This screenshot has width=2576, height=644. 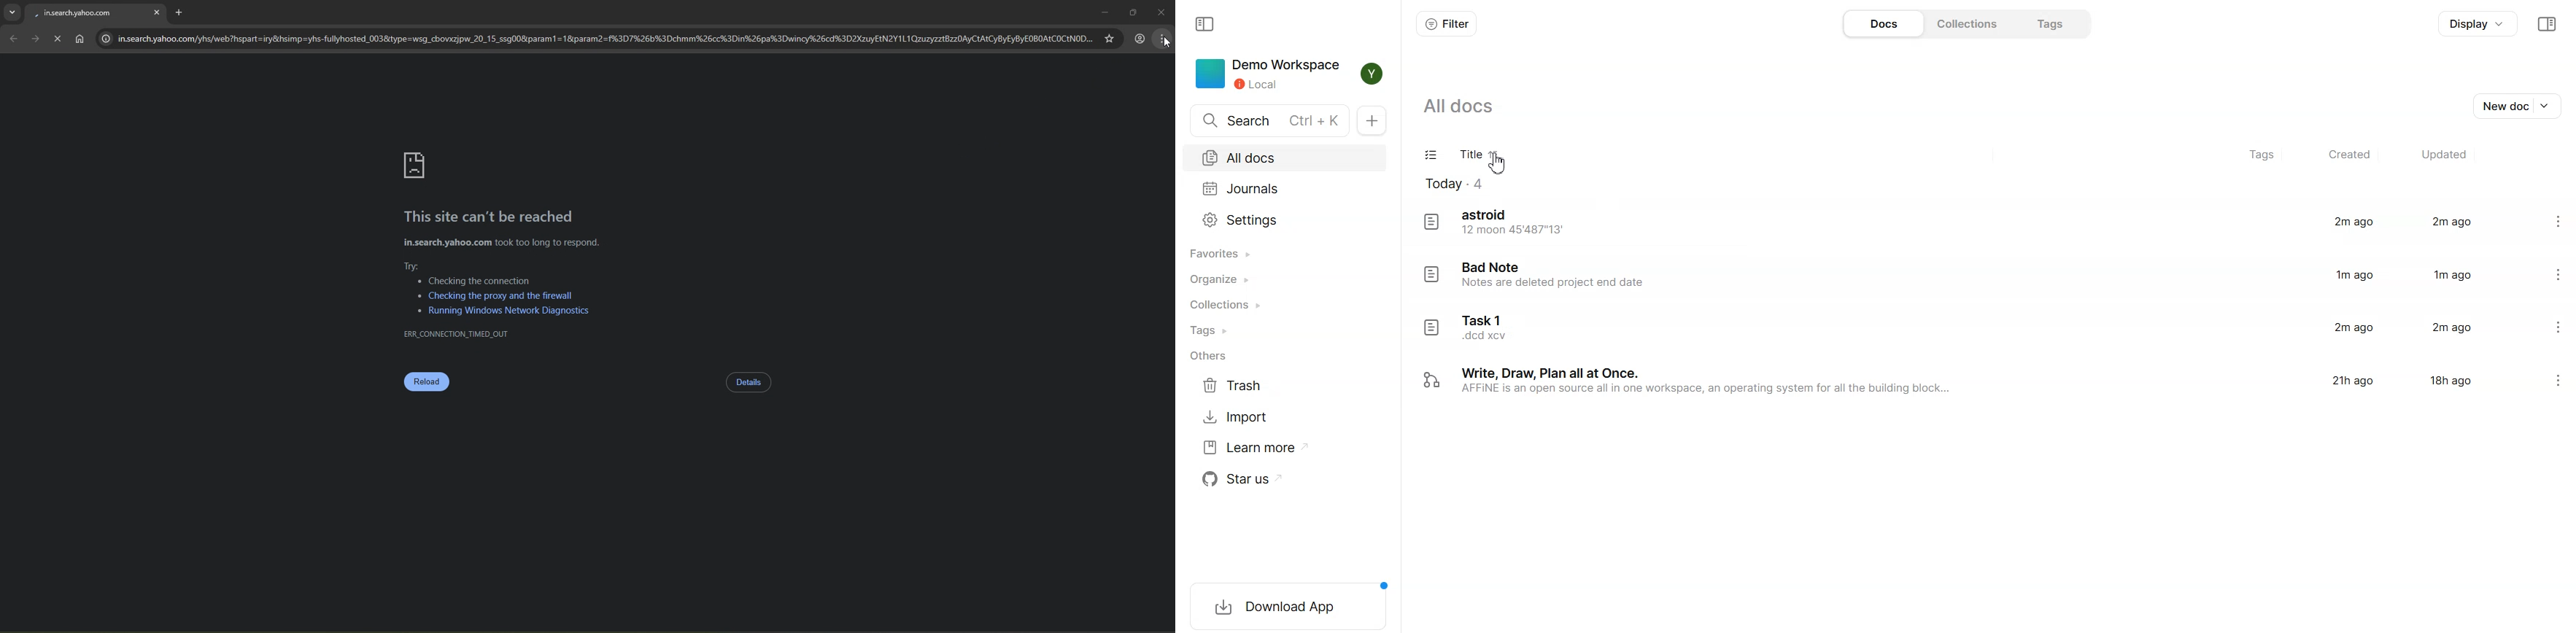 What do you see at coordinates (1709, 390) in the screenshot?
I see `AFFINE is an open source all in one workspace, an operating system for all the building block...` at bounding box center [1709, 390].